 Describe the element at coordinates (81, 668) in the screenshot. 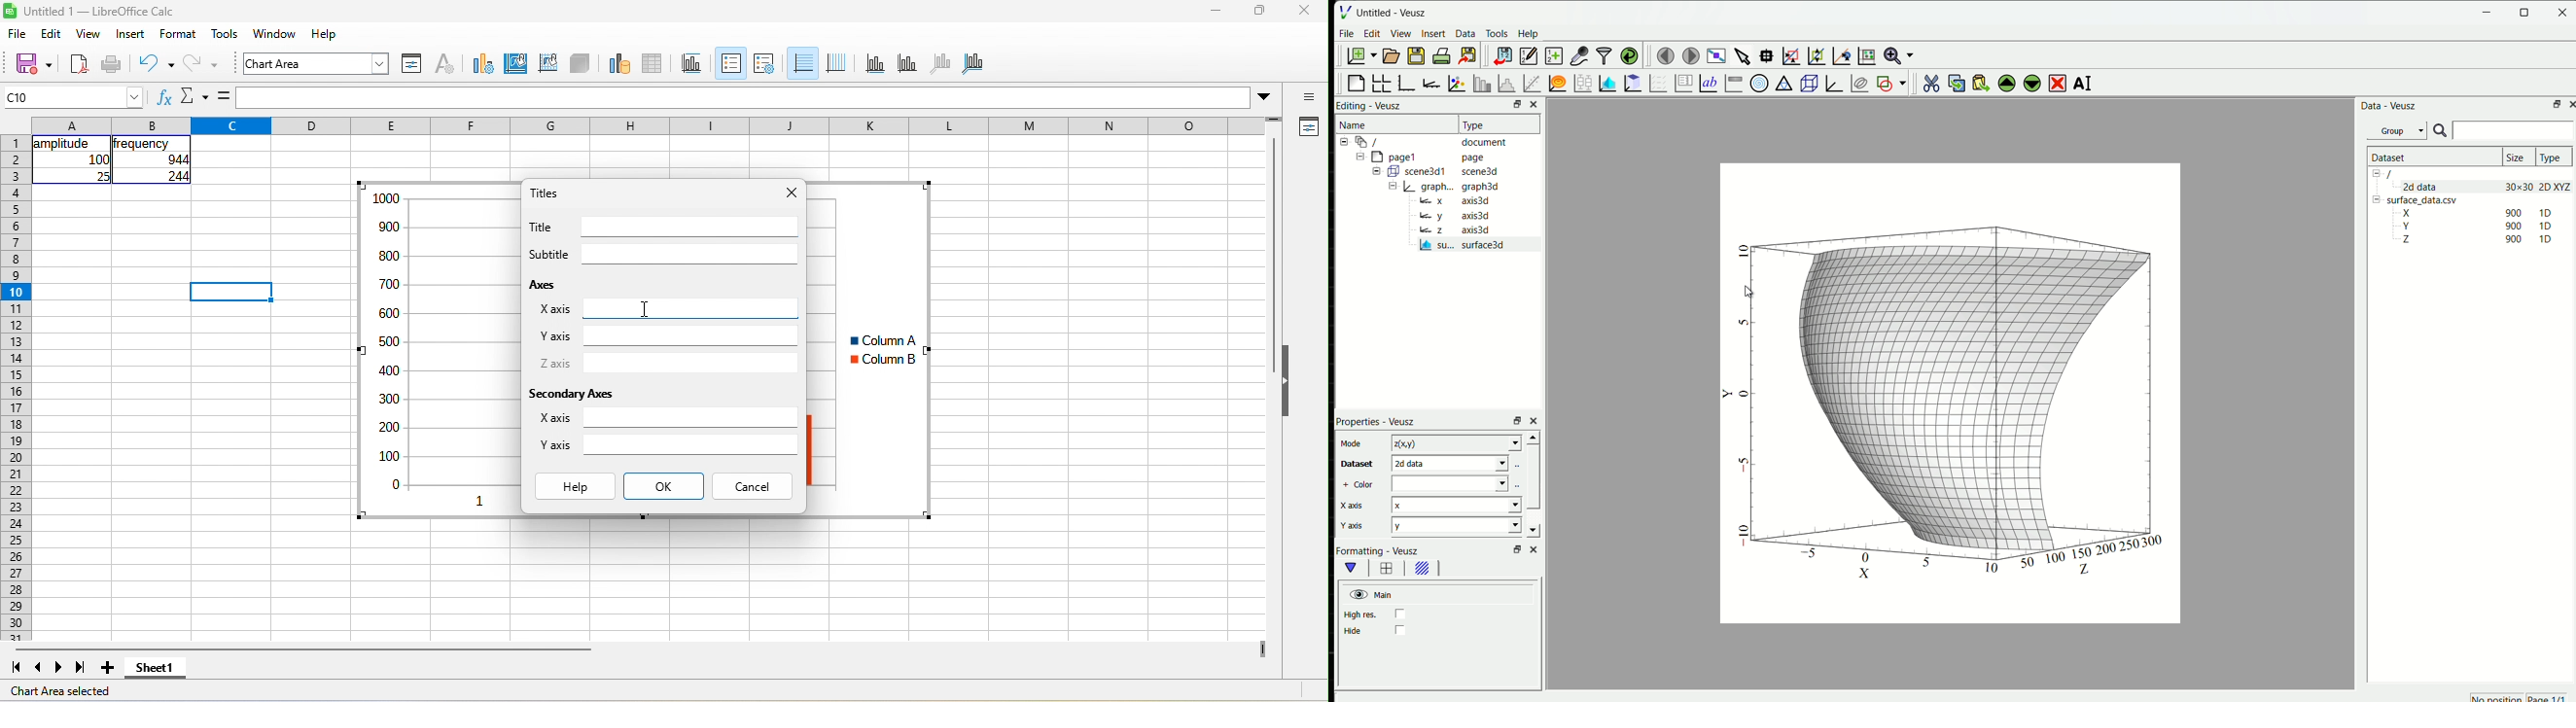

I see `last sheet` at that location.